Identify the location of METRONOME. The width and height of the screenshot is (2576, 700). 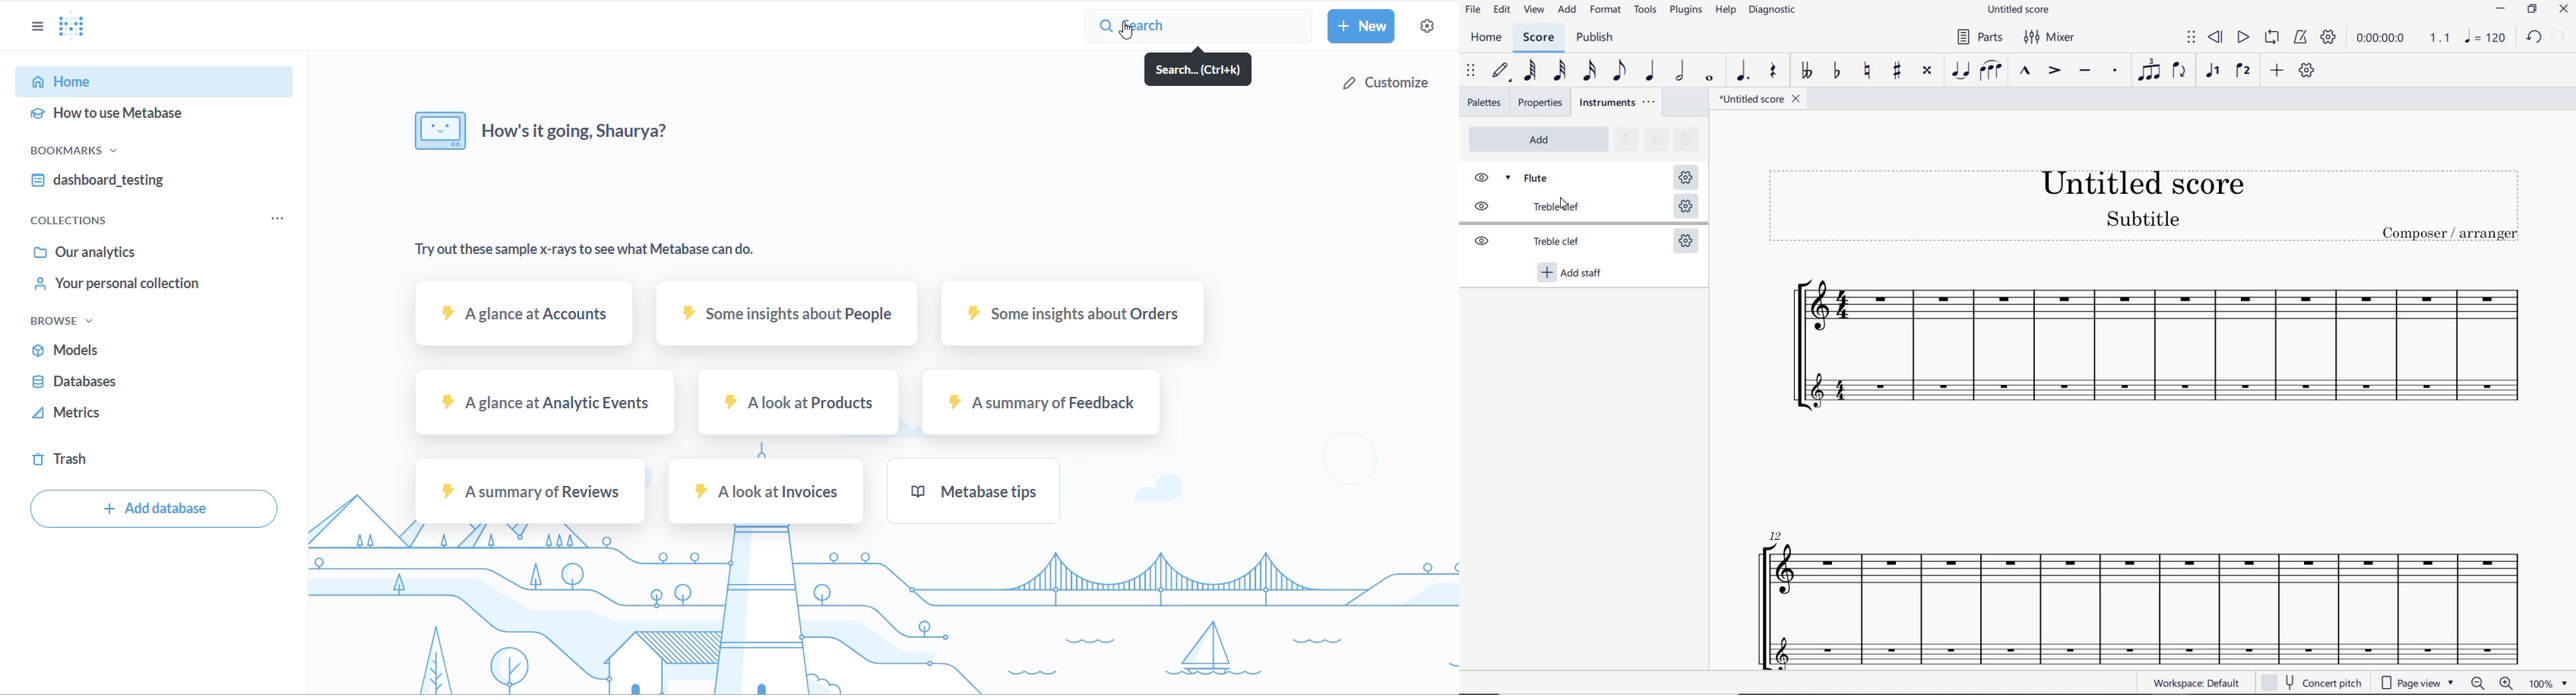
(2302, 38).